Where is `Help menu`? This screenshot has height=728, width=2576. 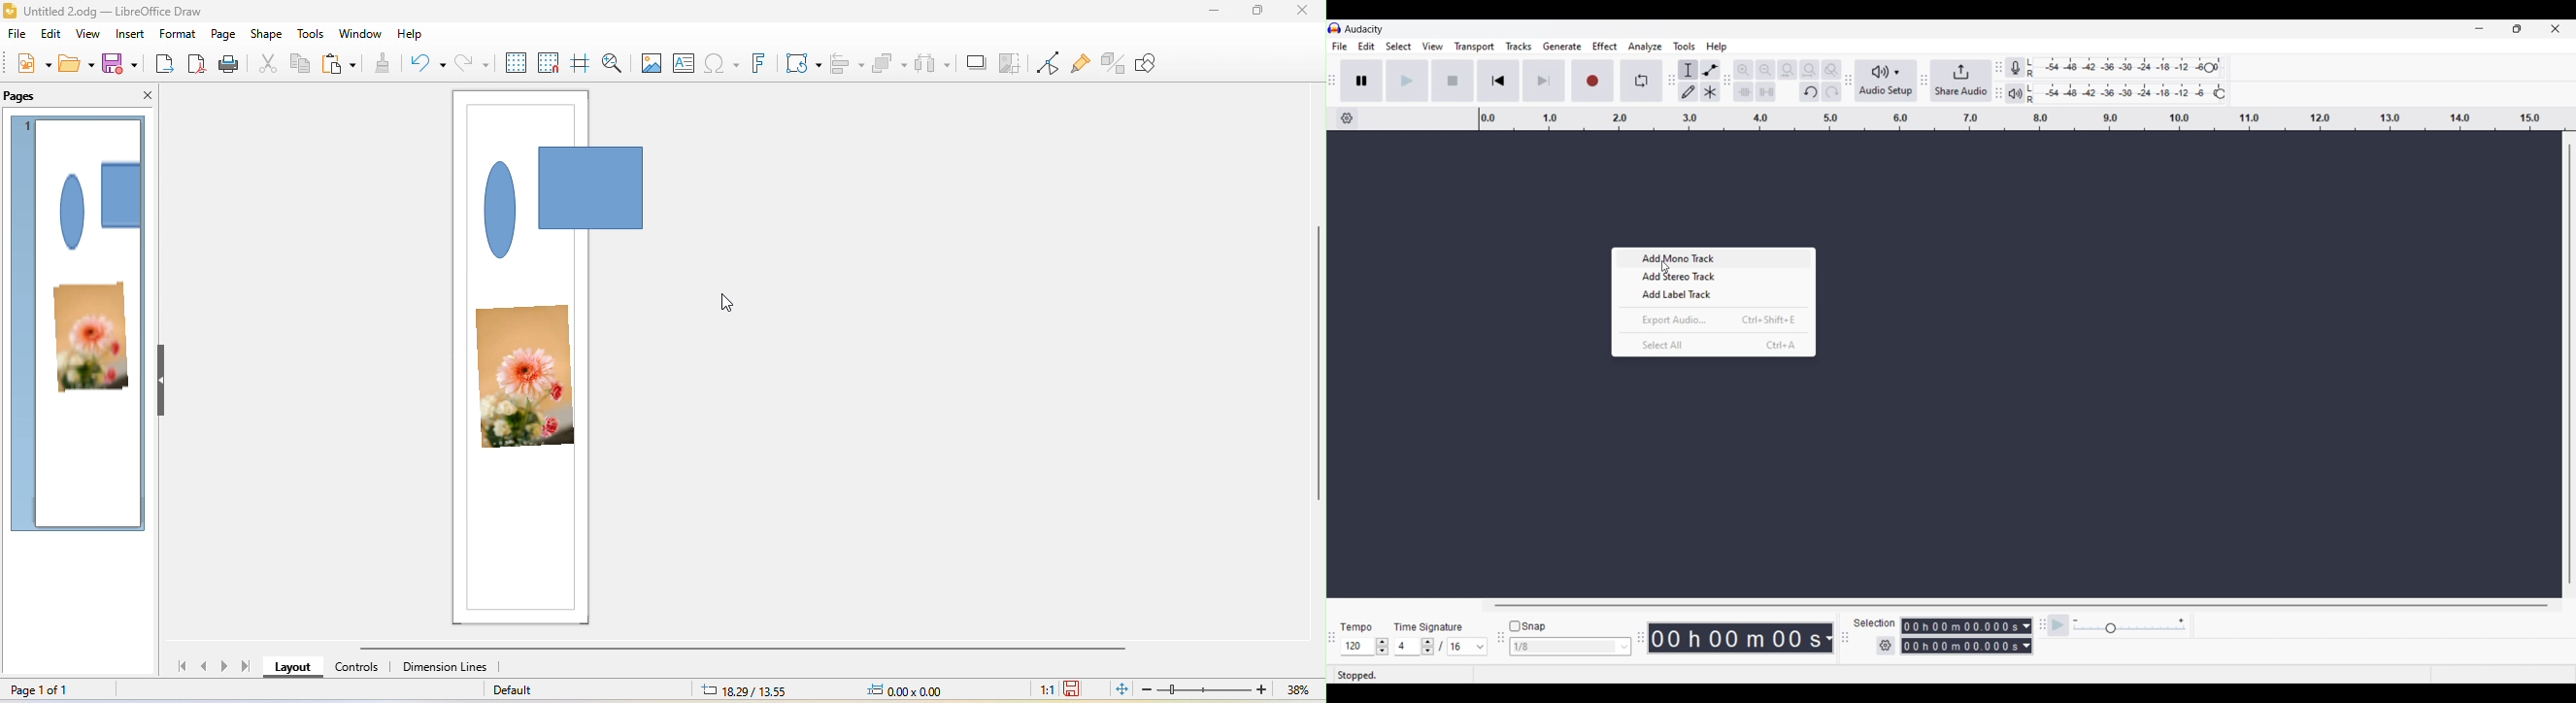
Help menu is located at coordinates (1716, 47).